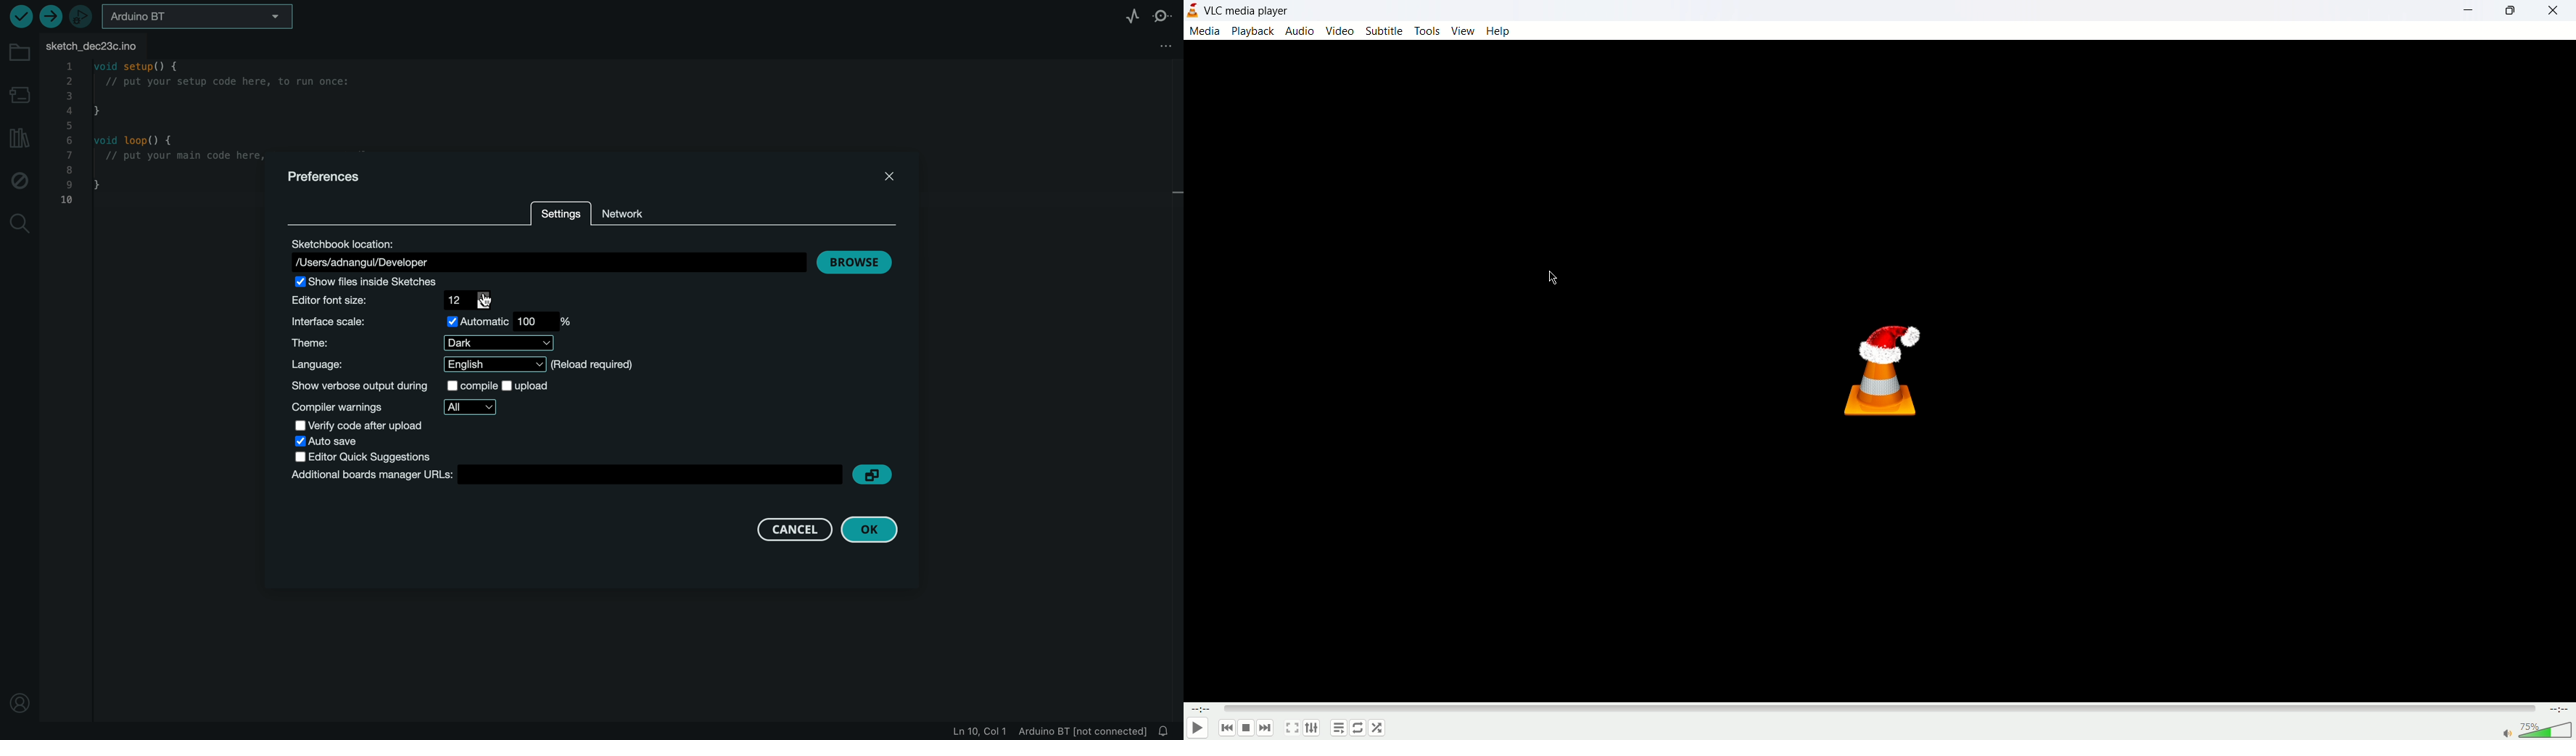 The image size is (2576, 756). I want to click on play, so click(1199, 727).